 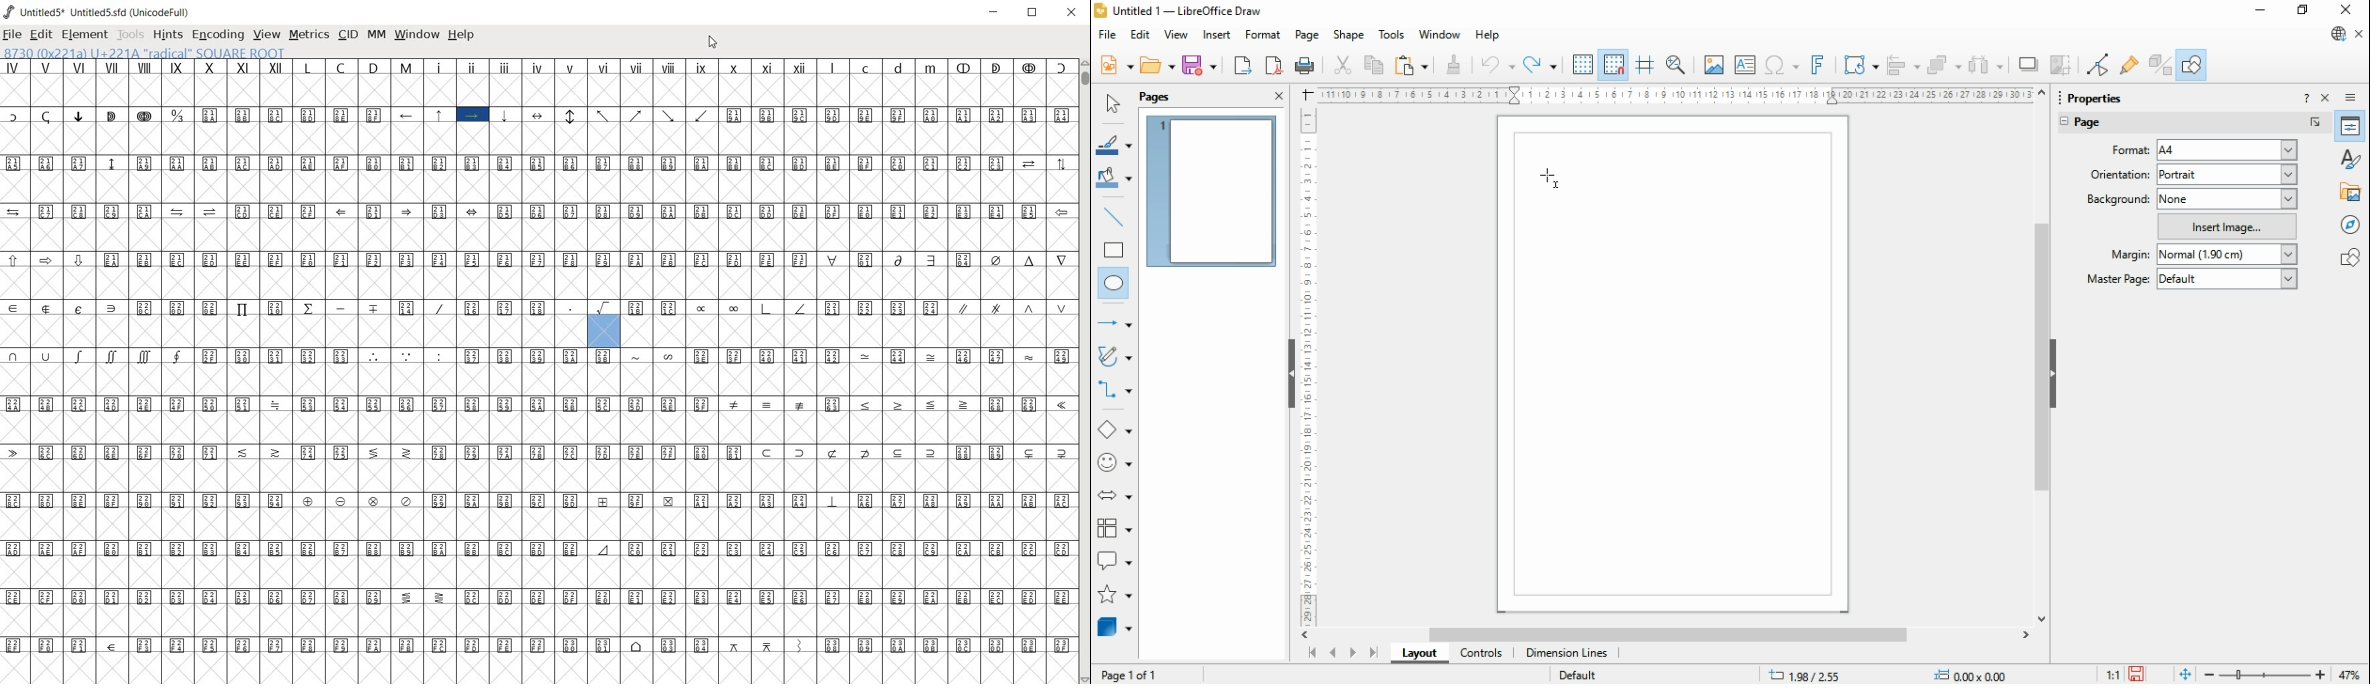 I want to click on redo, so click(x=1540, y=65).